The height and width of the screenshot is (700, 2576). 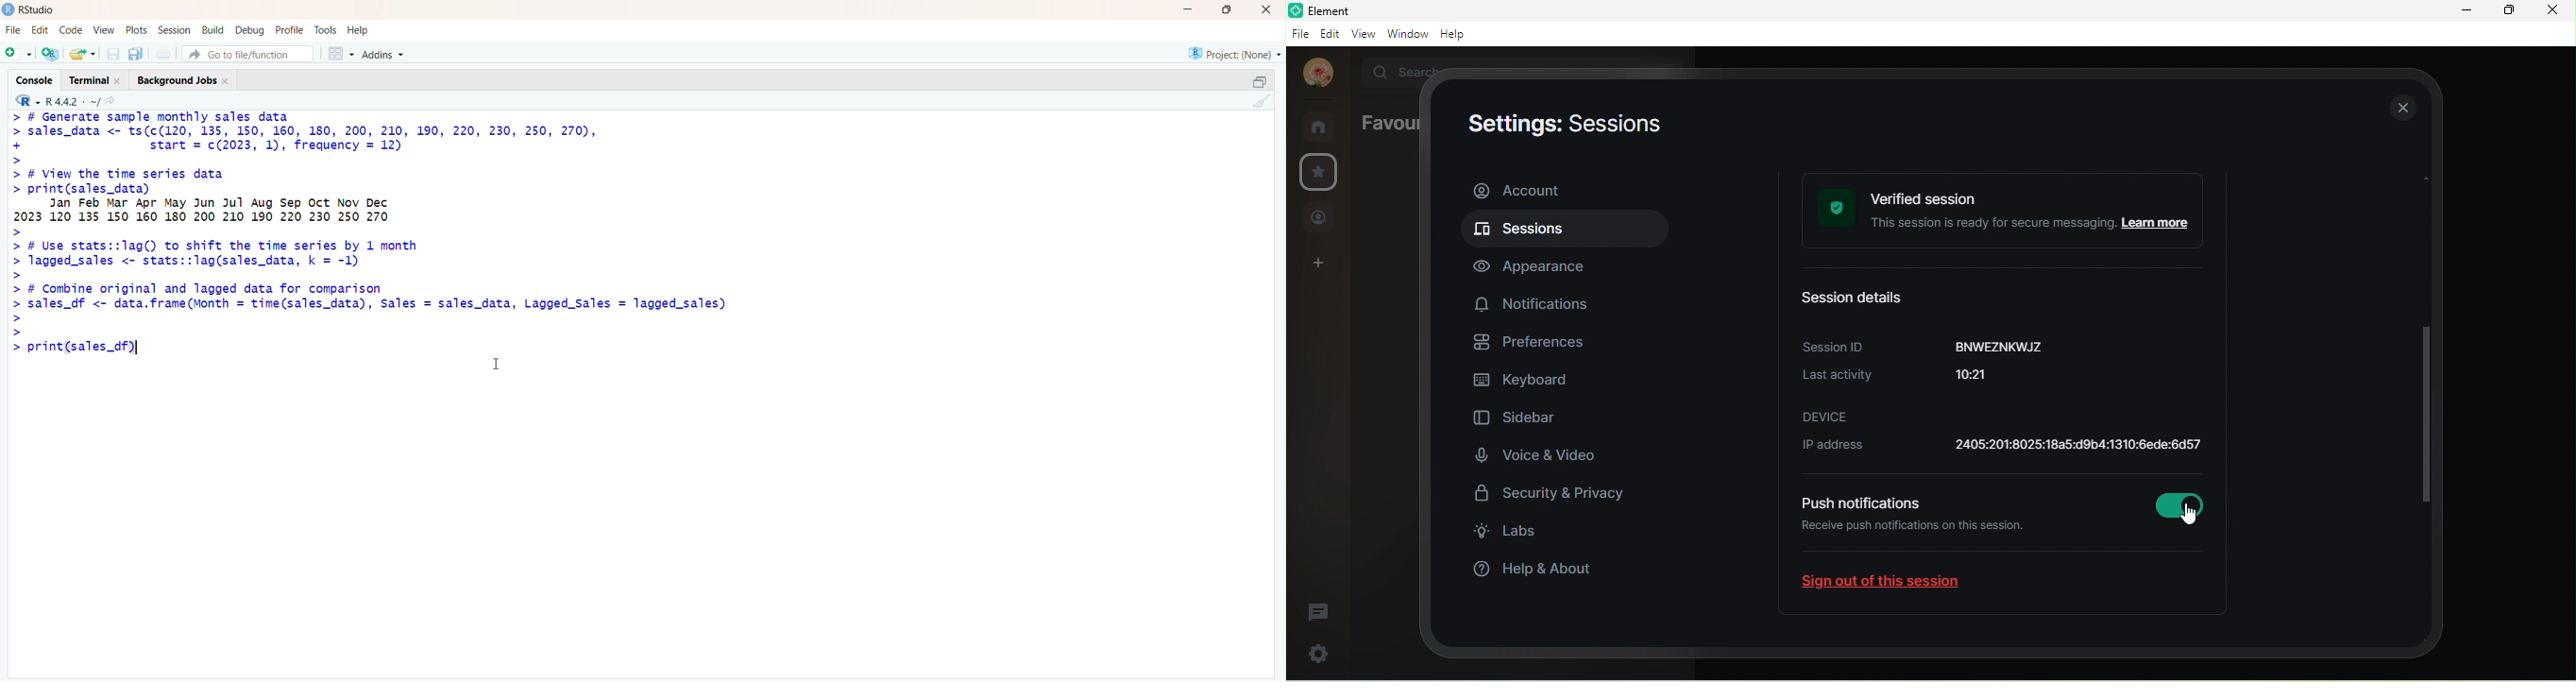 I want to click on close, so click(x=2551, y=10).